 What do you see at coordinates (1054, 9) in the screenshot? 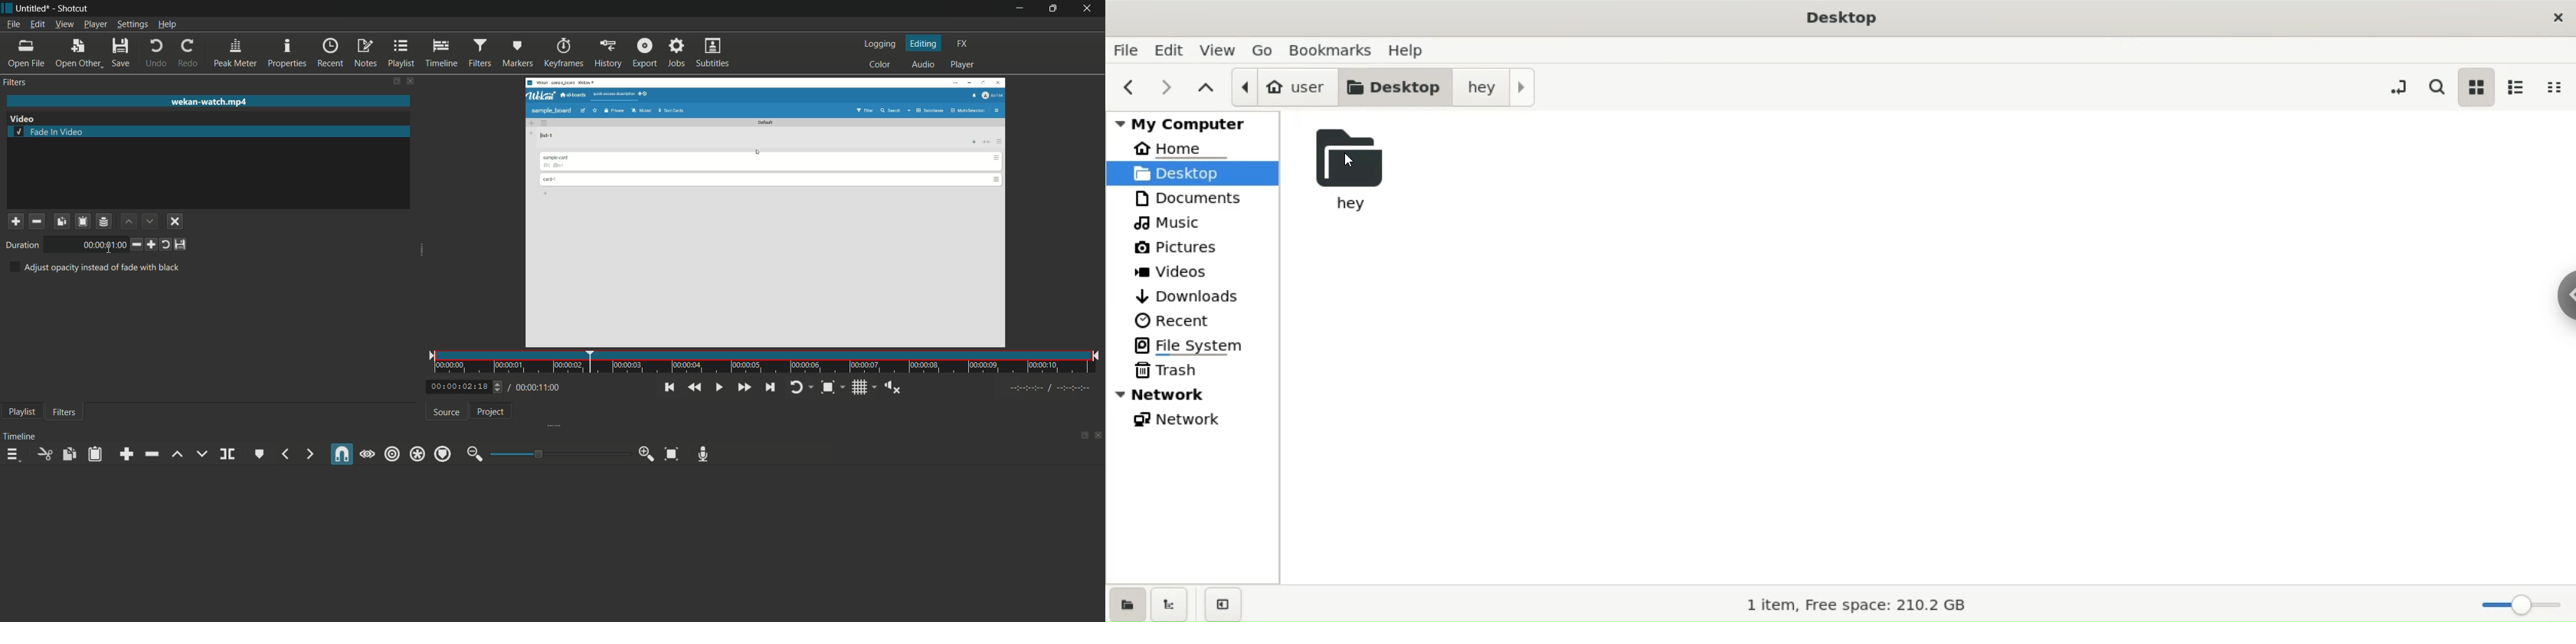
I see `maximize` at bounding box center [1054, 9].